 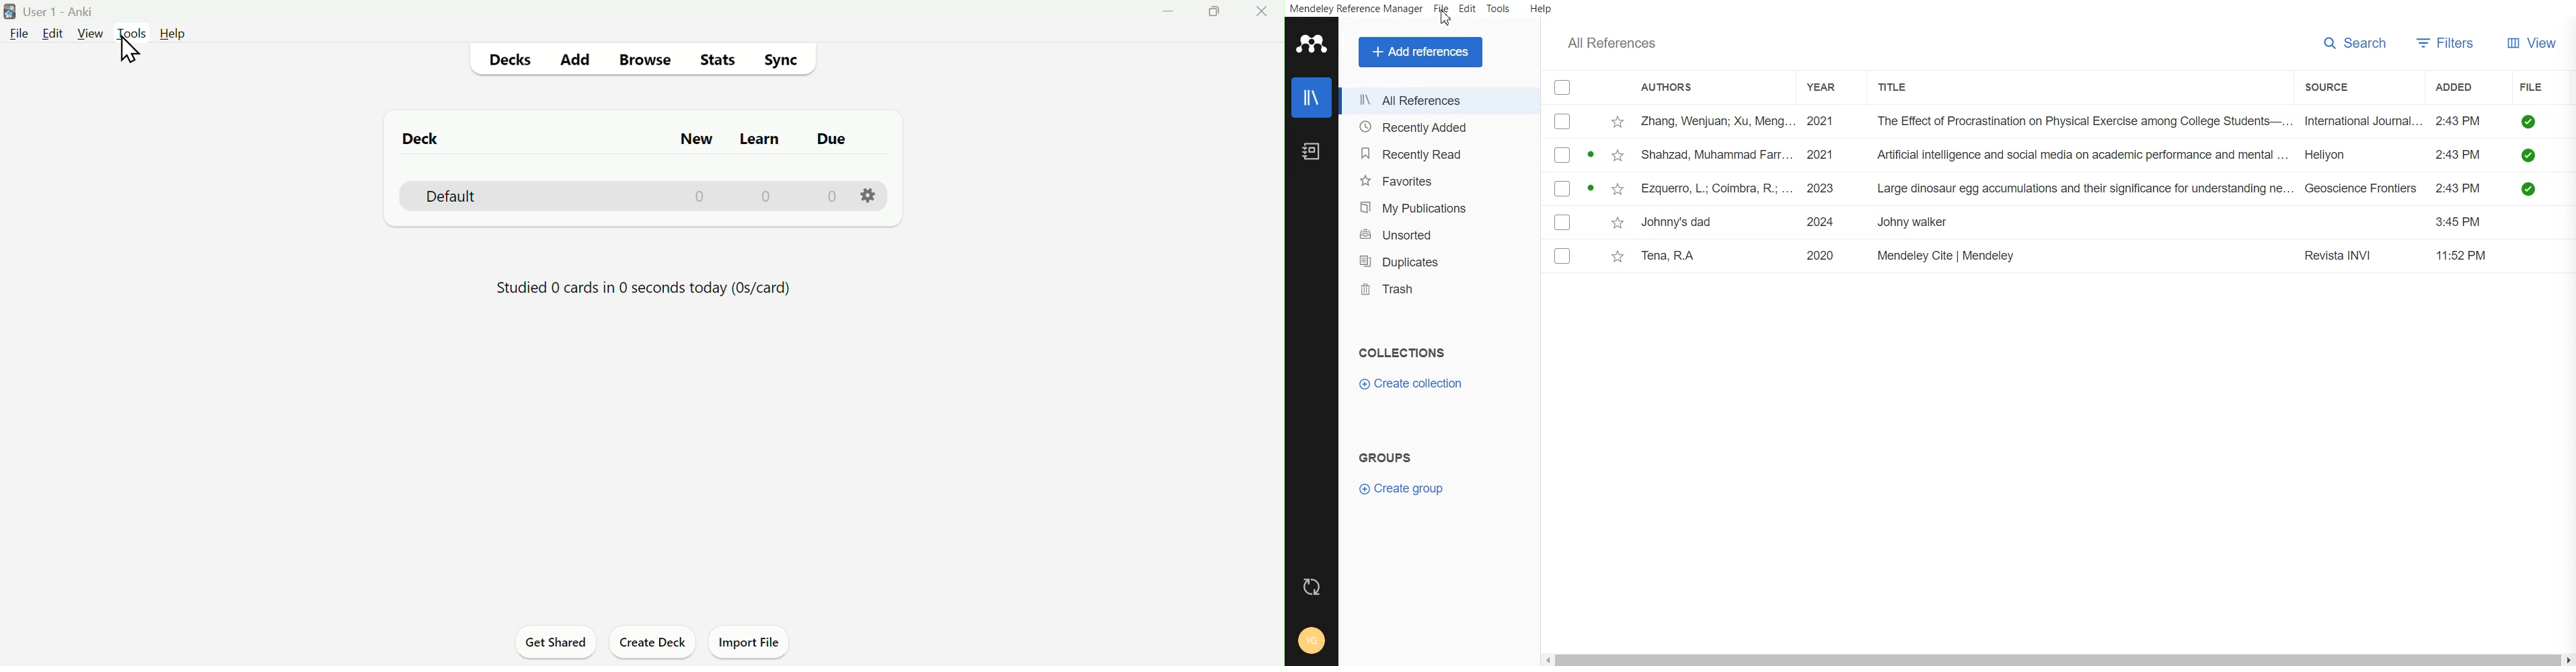 What do you see at coordinates (782, 60) in the screenshot?
I see `Sync` at bounding box center [782, 60].